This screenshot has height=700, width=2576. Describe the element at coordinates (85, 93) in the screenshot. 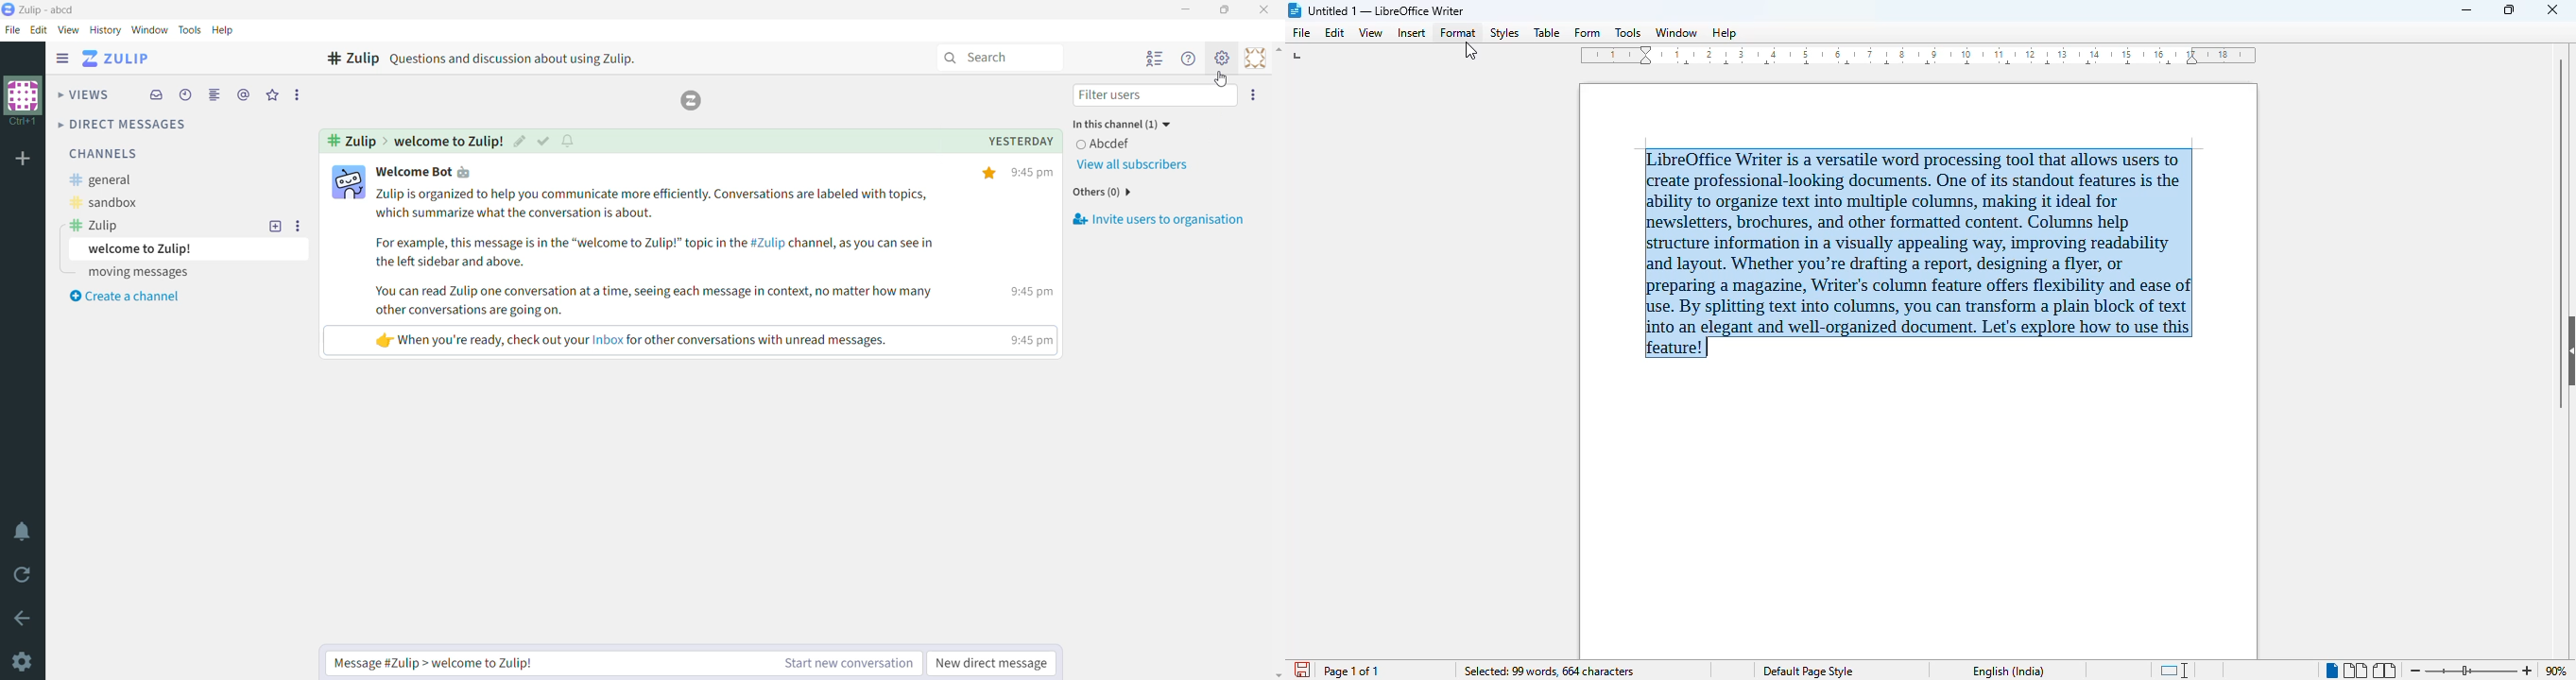

I see `Views` at that location.